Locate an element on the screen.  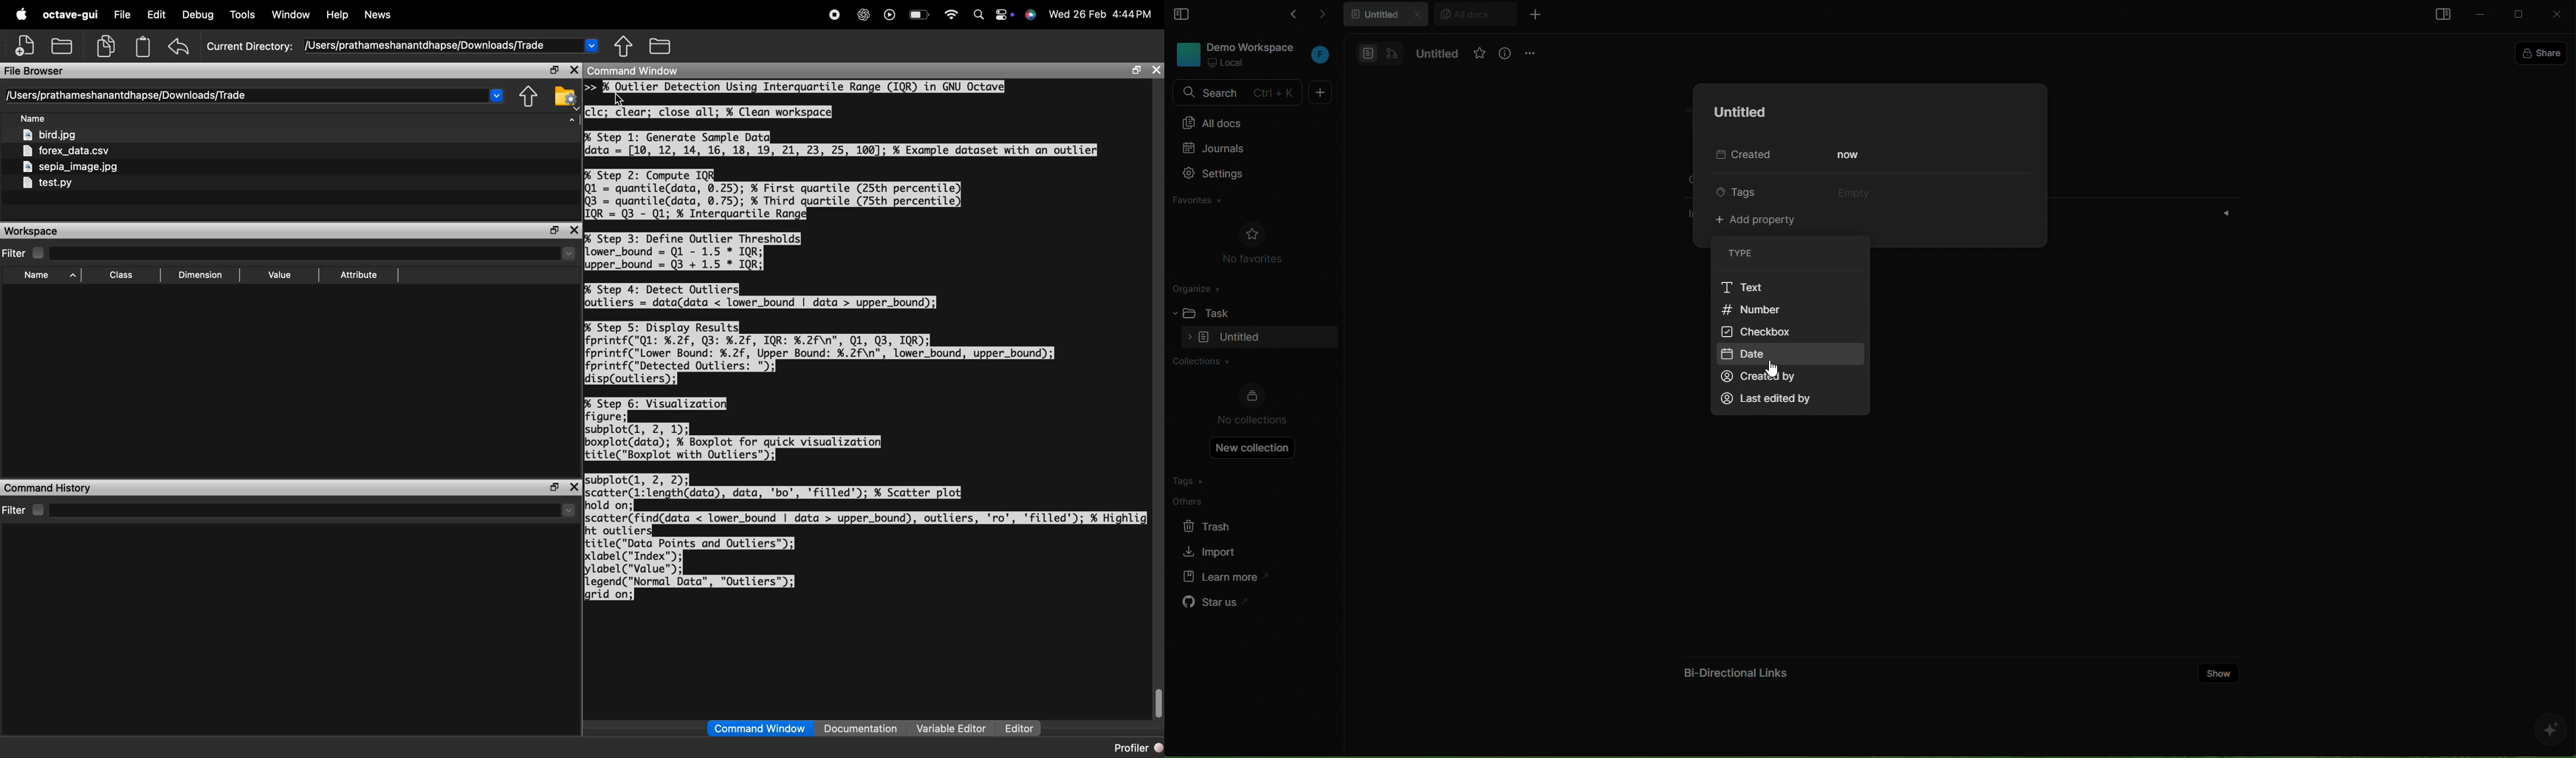
collections is located at coordinates (1247, 363).